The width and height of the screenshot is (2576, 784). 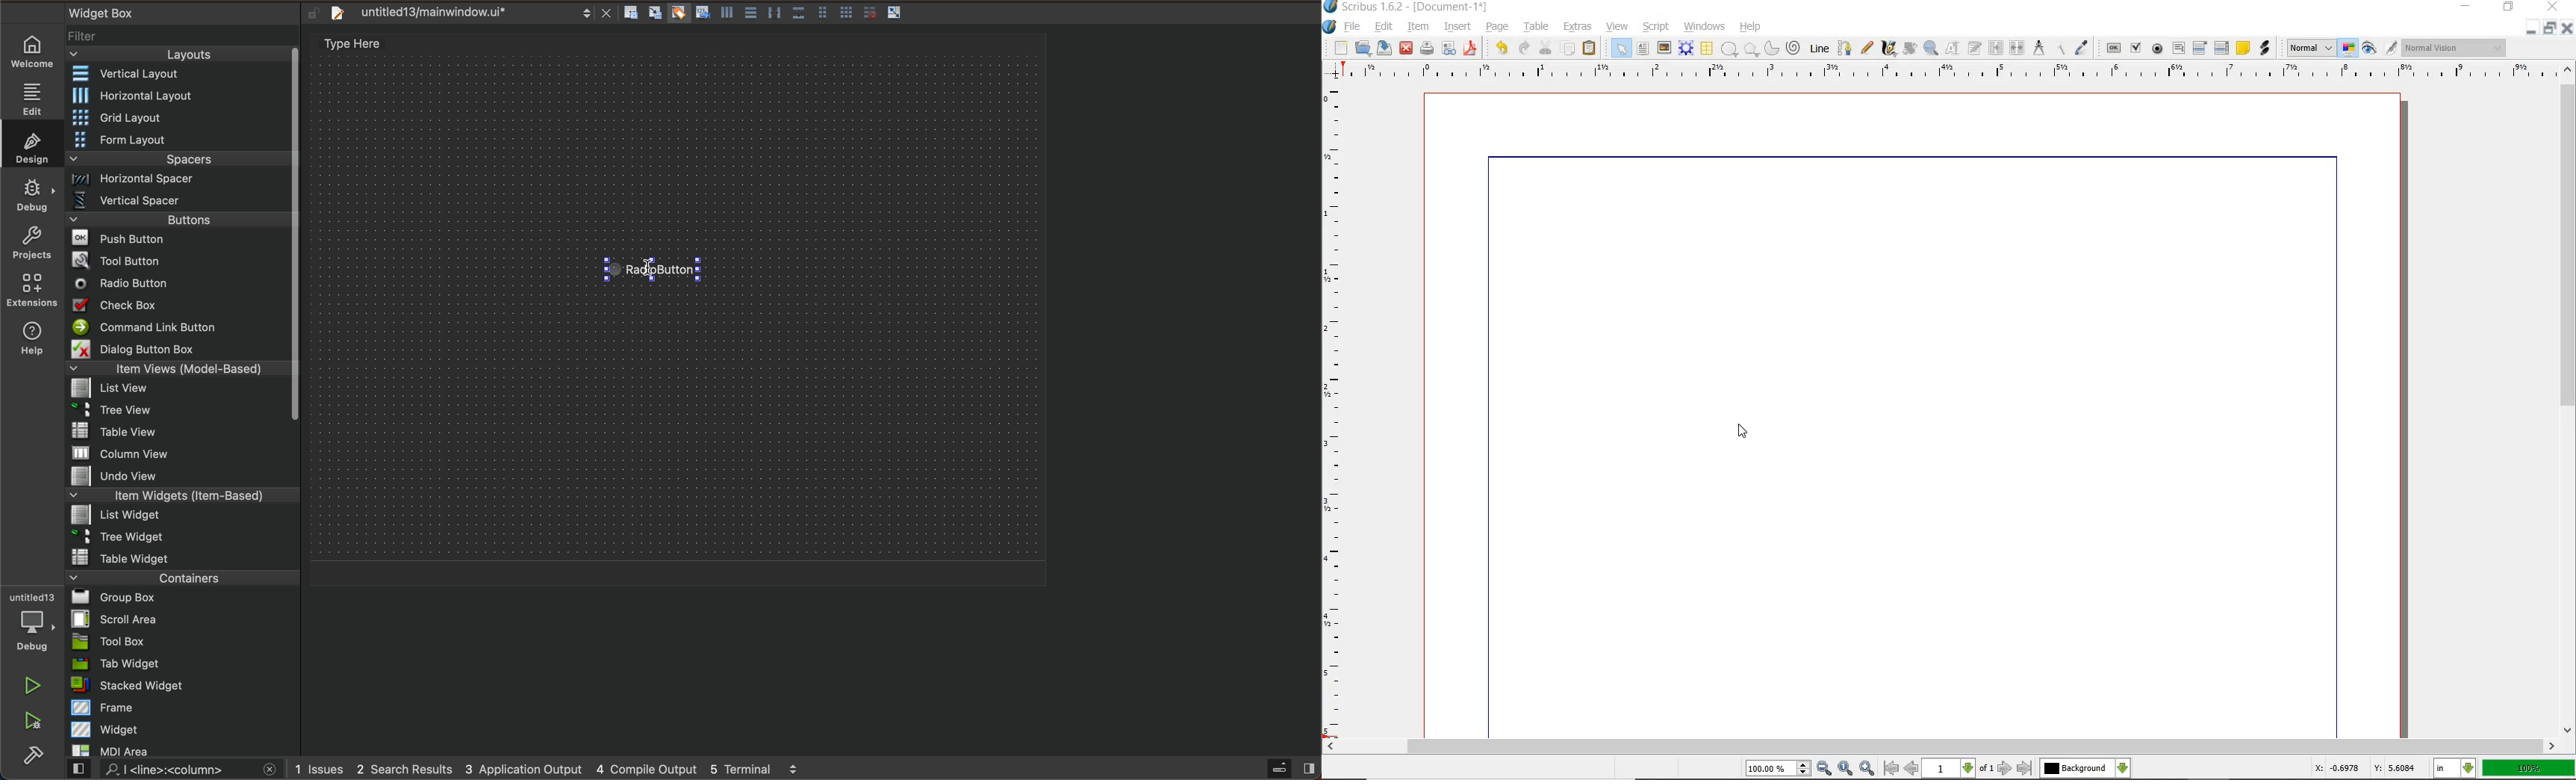 I want to click on item widget, so click(x=180, y=497).